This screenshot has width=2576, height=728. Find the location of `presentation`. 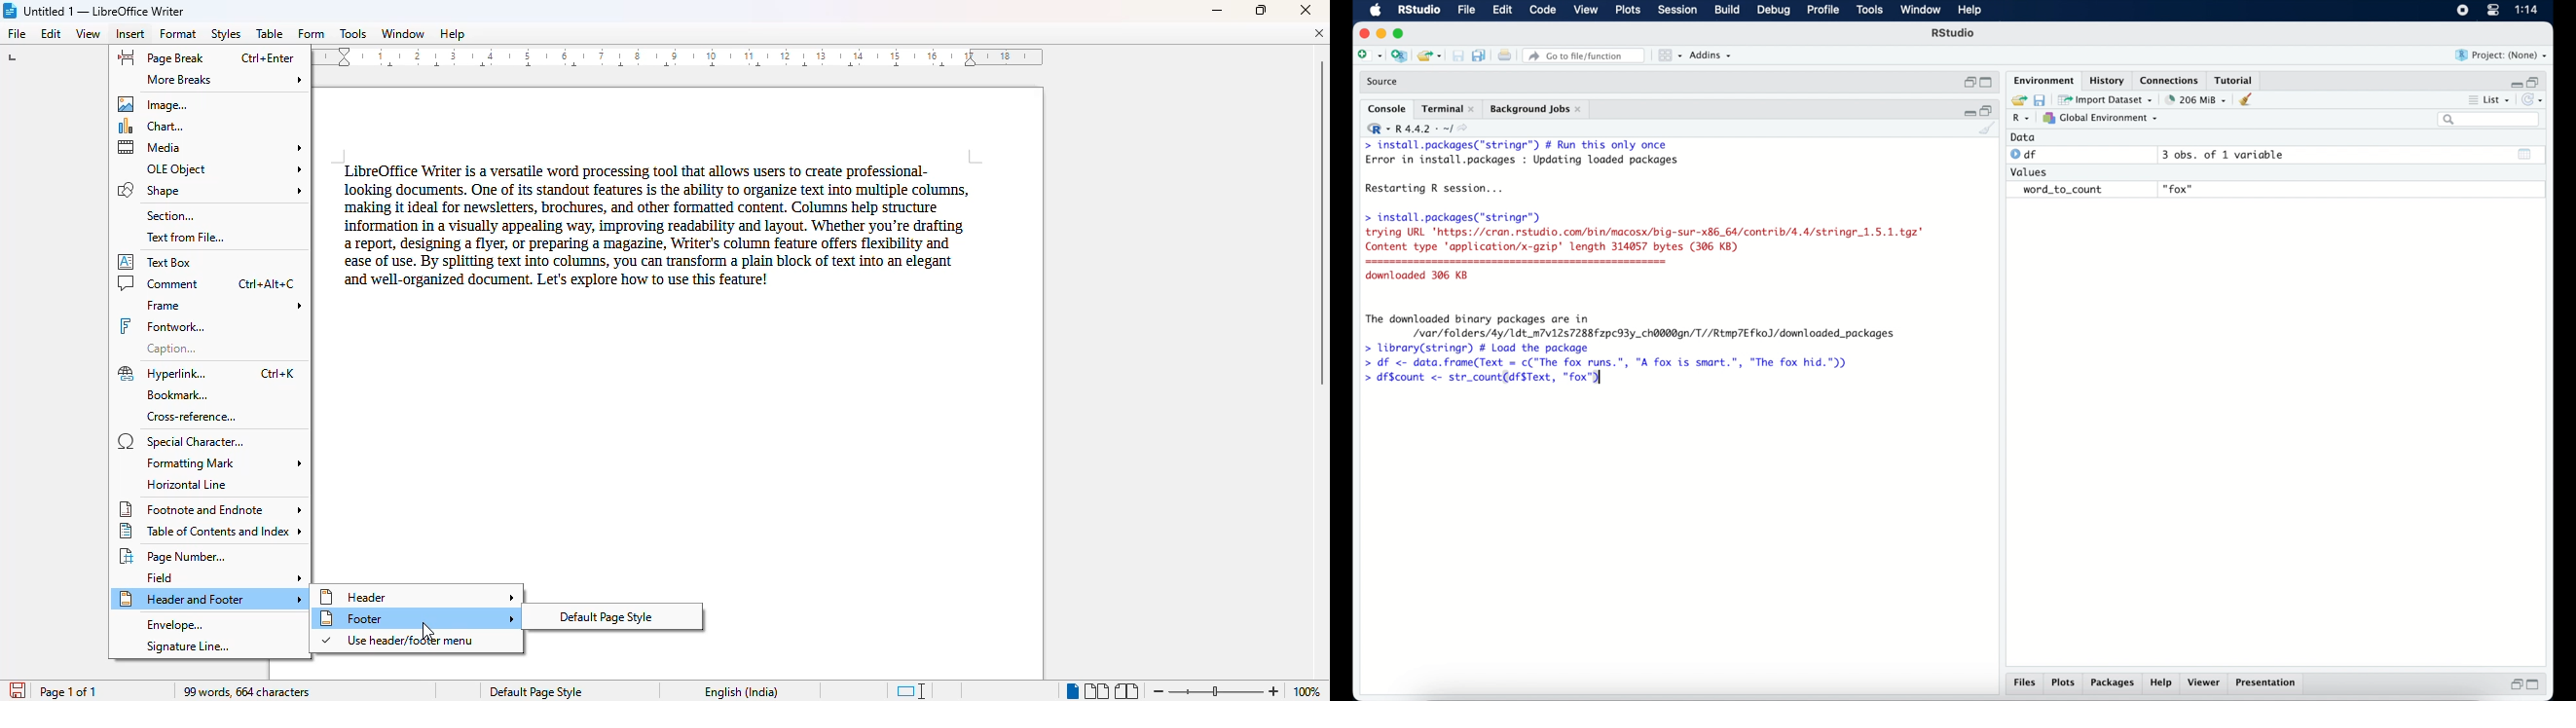

presentation is located at coordinates (2268, 684).